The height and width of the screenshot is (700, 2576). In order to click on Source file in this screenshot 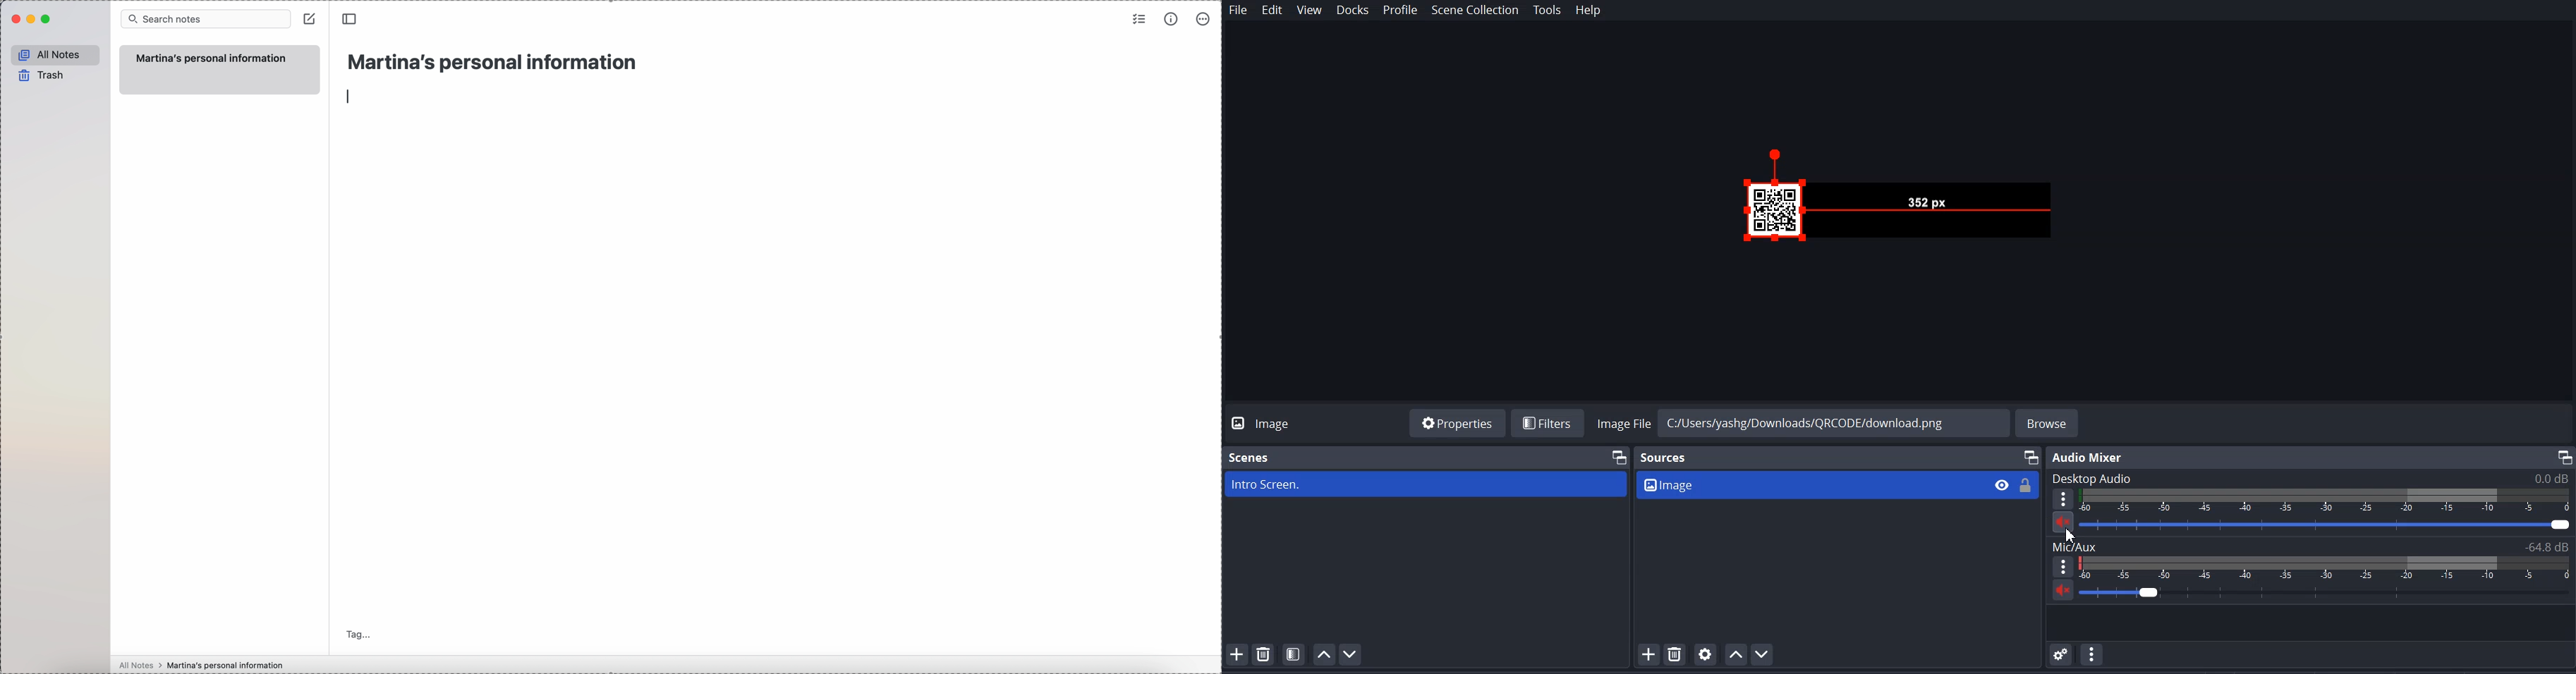, I will do `click(1808, 484)`.